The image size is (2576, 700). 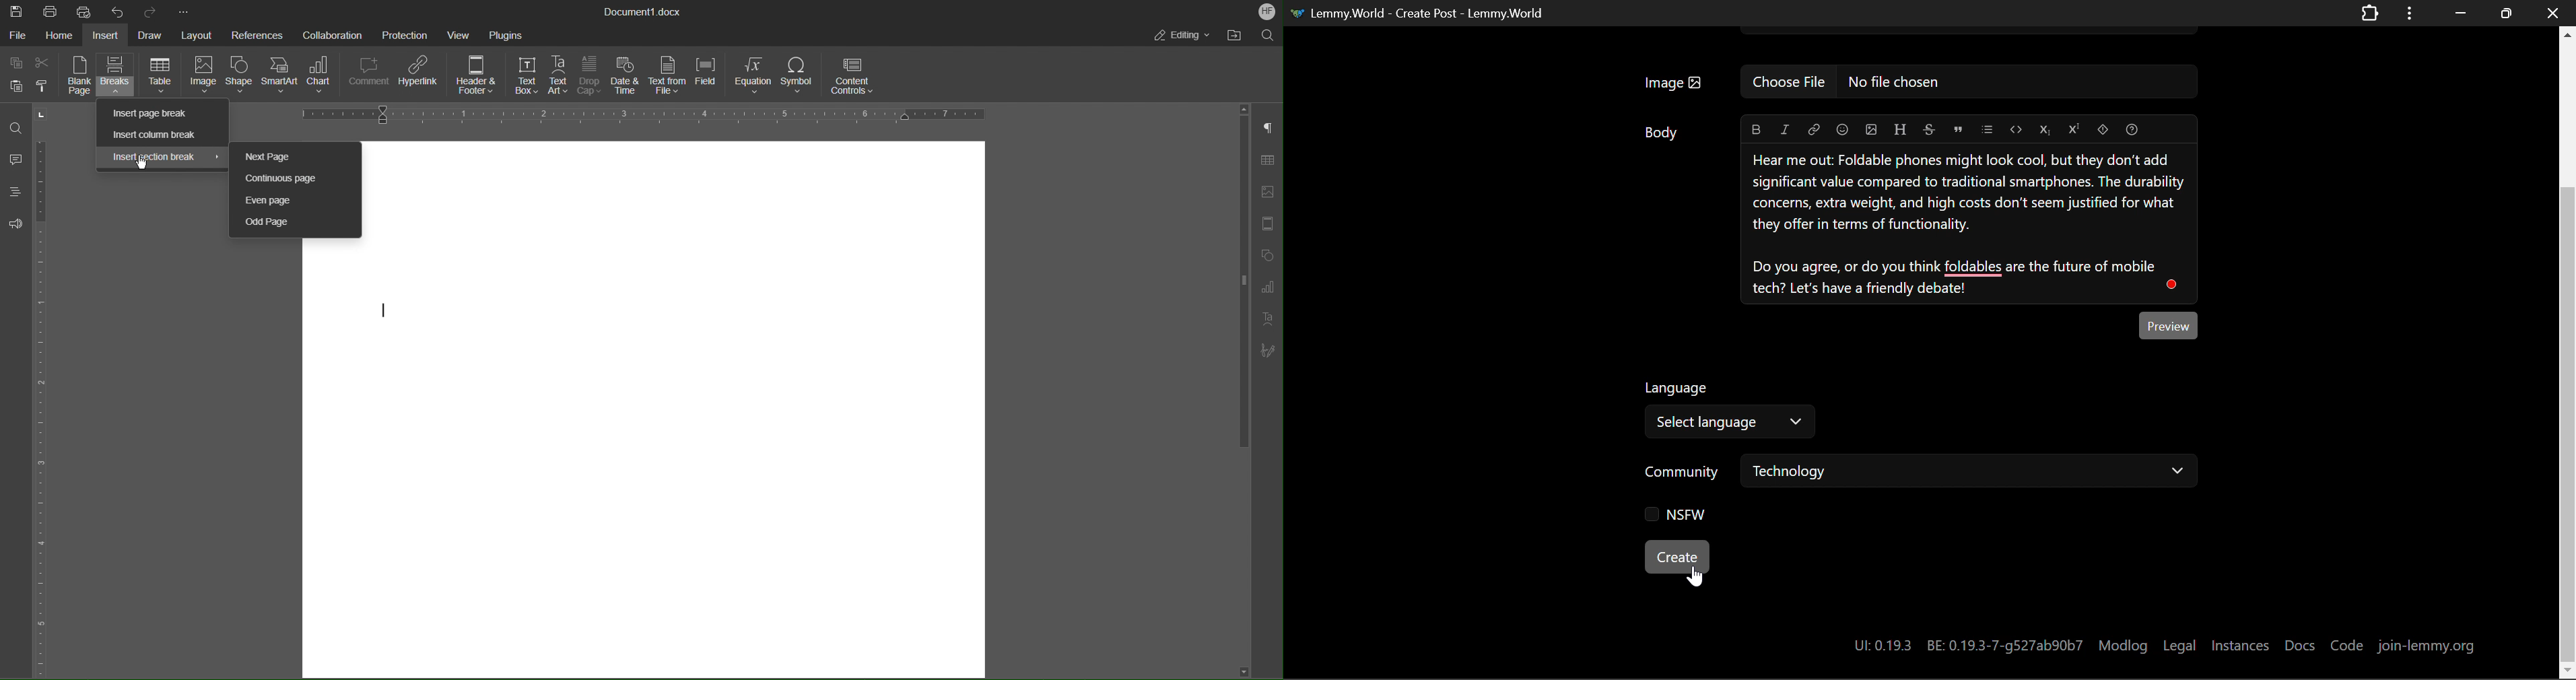 I want to click on vertical scroll bar, so click(x=1240, y=279).